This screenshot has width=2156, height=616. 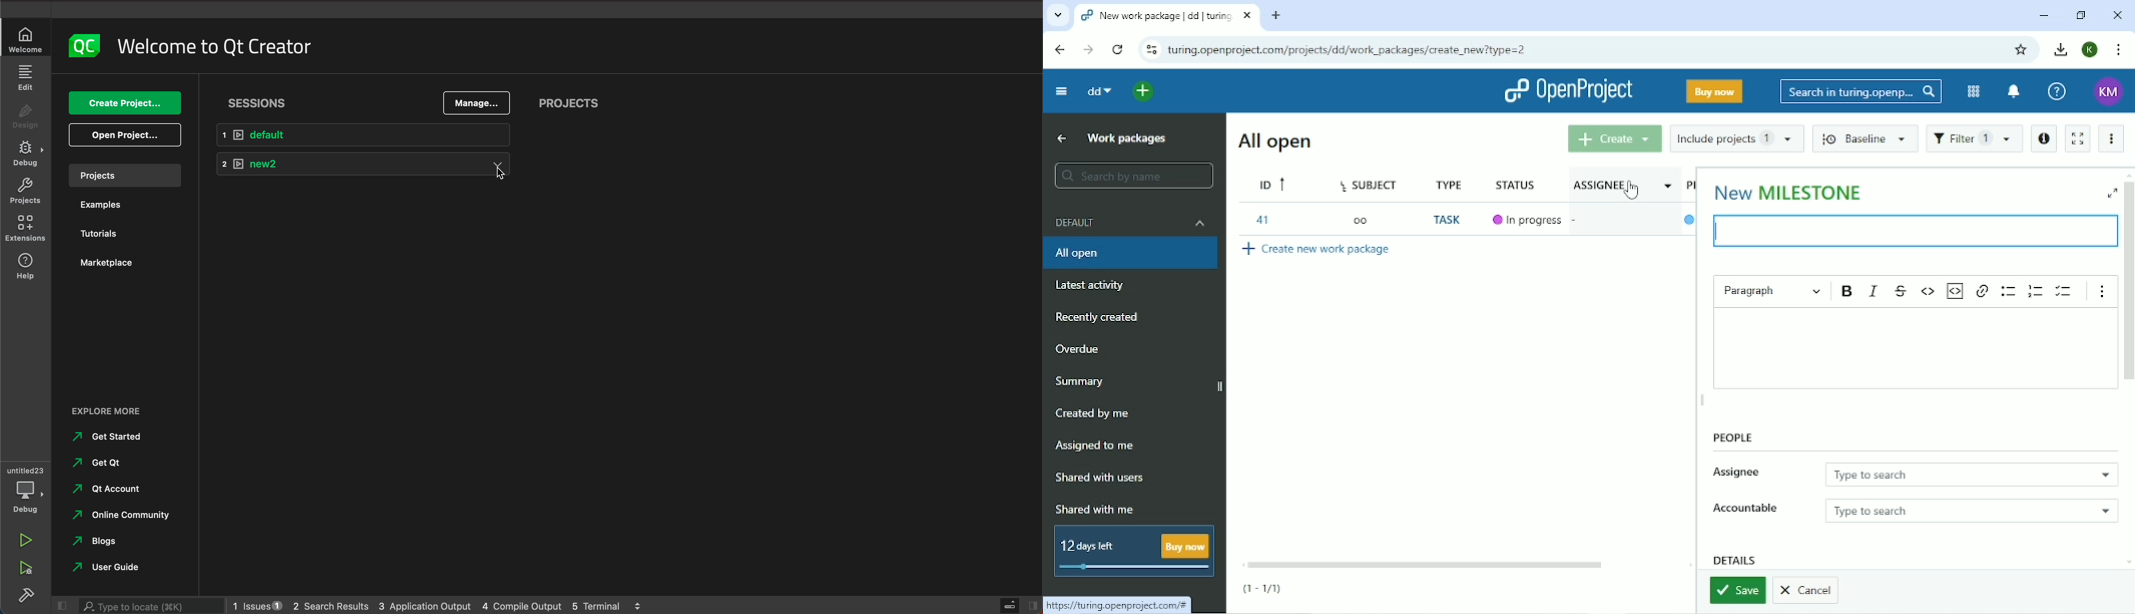 What do you see at coordinates (1957, 291) in the screenshot?
I see `Insert code snippet` at bounding box center [1957, 291].